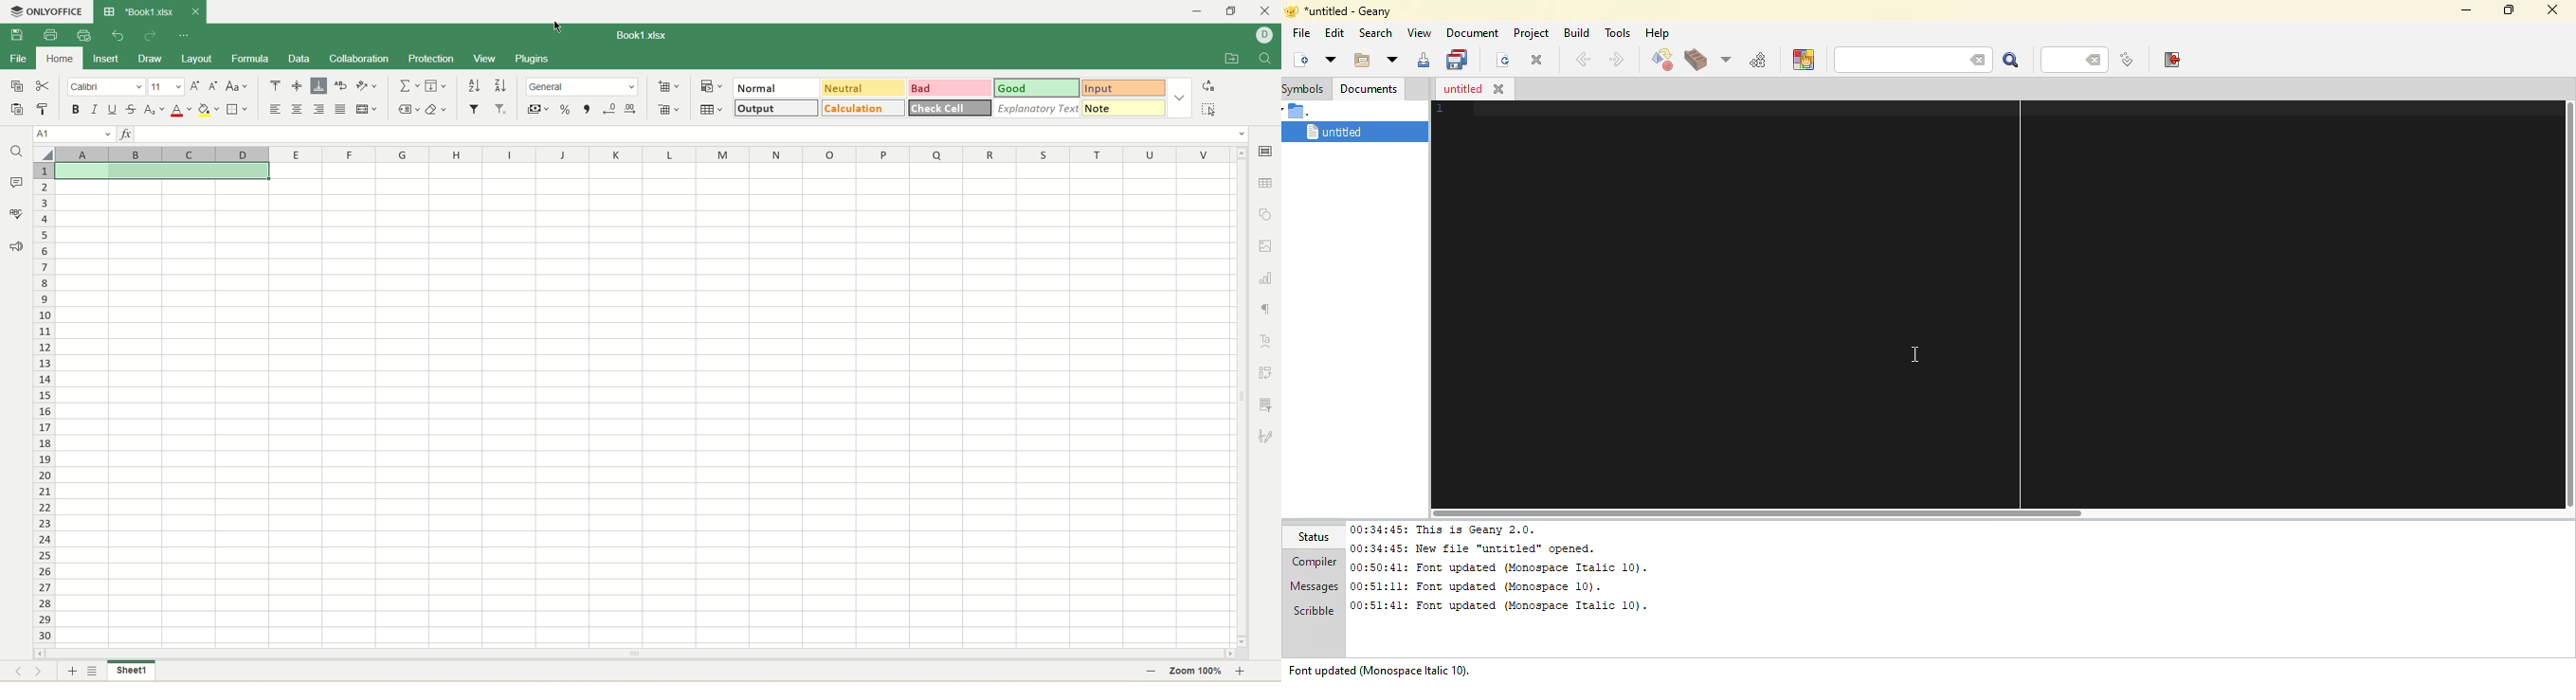 This screenshot has width=2576, height=700. I want to click on zoom in, so click(1247, 671).